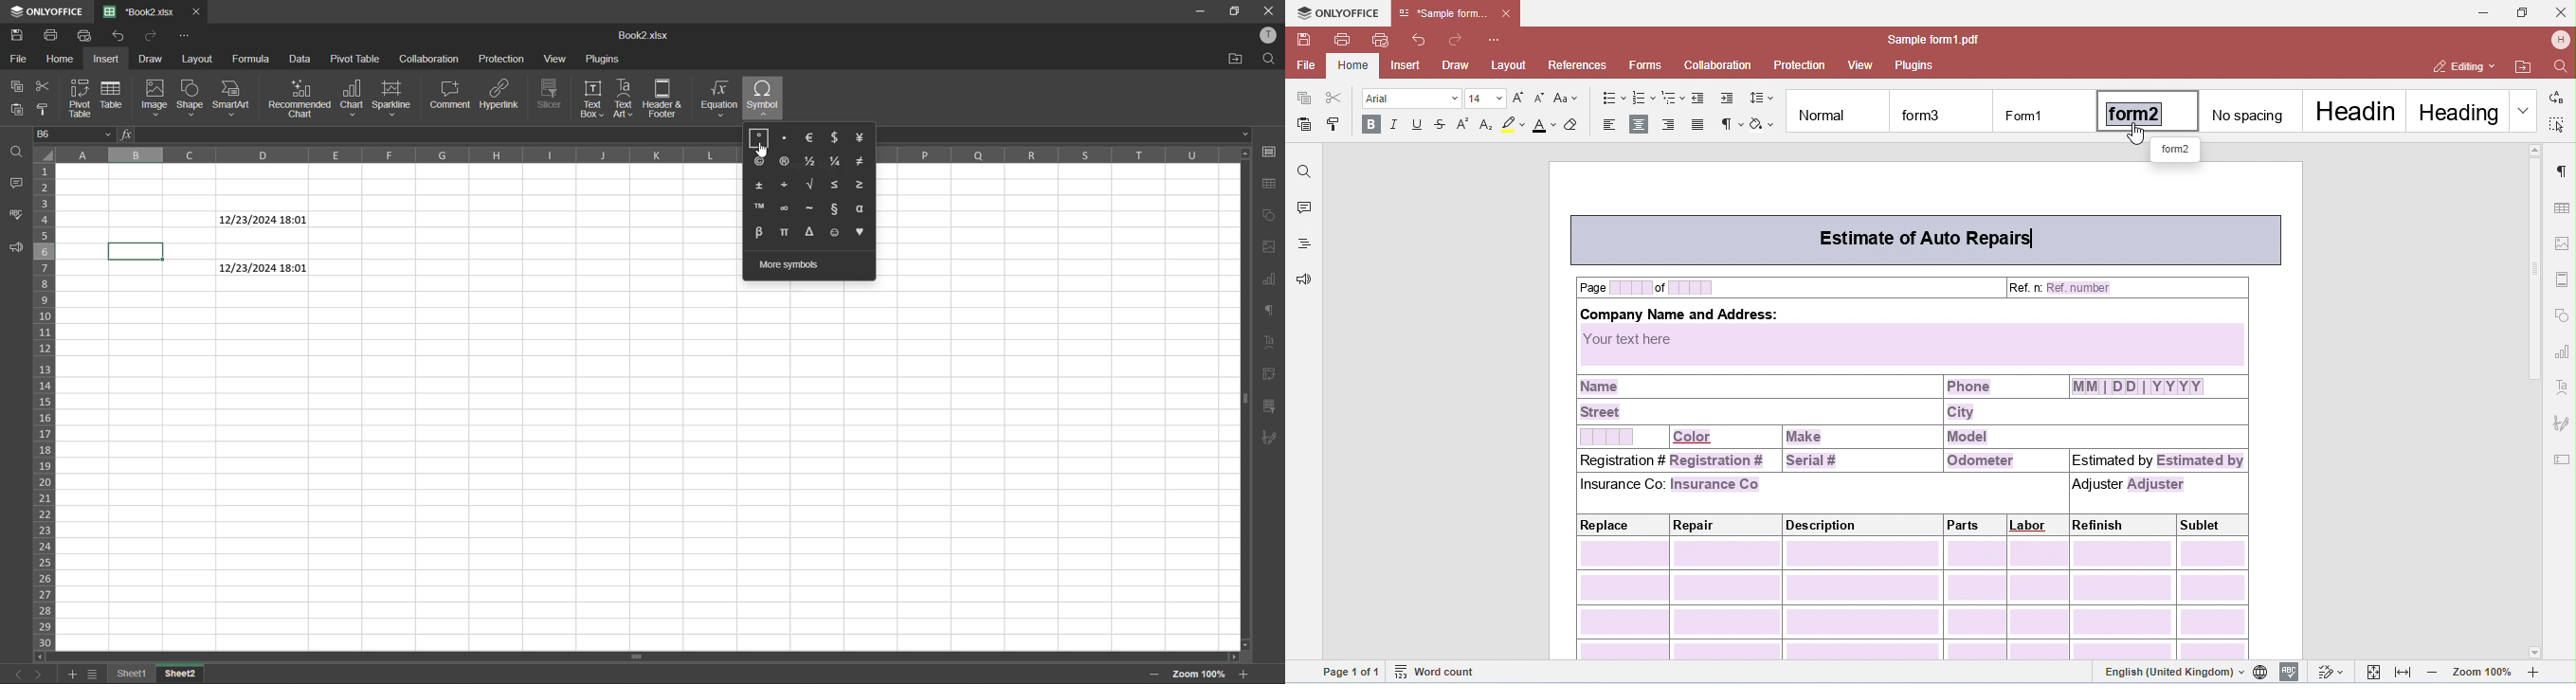 This screenshot has height=700, width=2576. Describe the element at coordinates (810, 162) in the screenshot. I see `half fraction` at that location.